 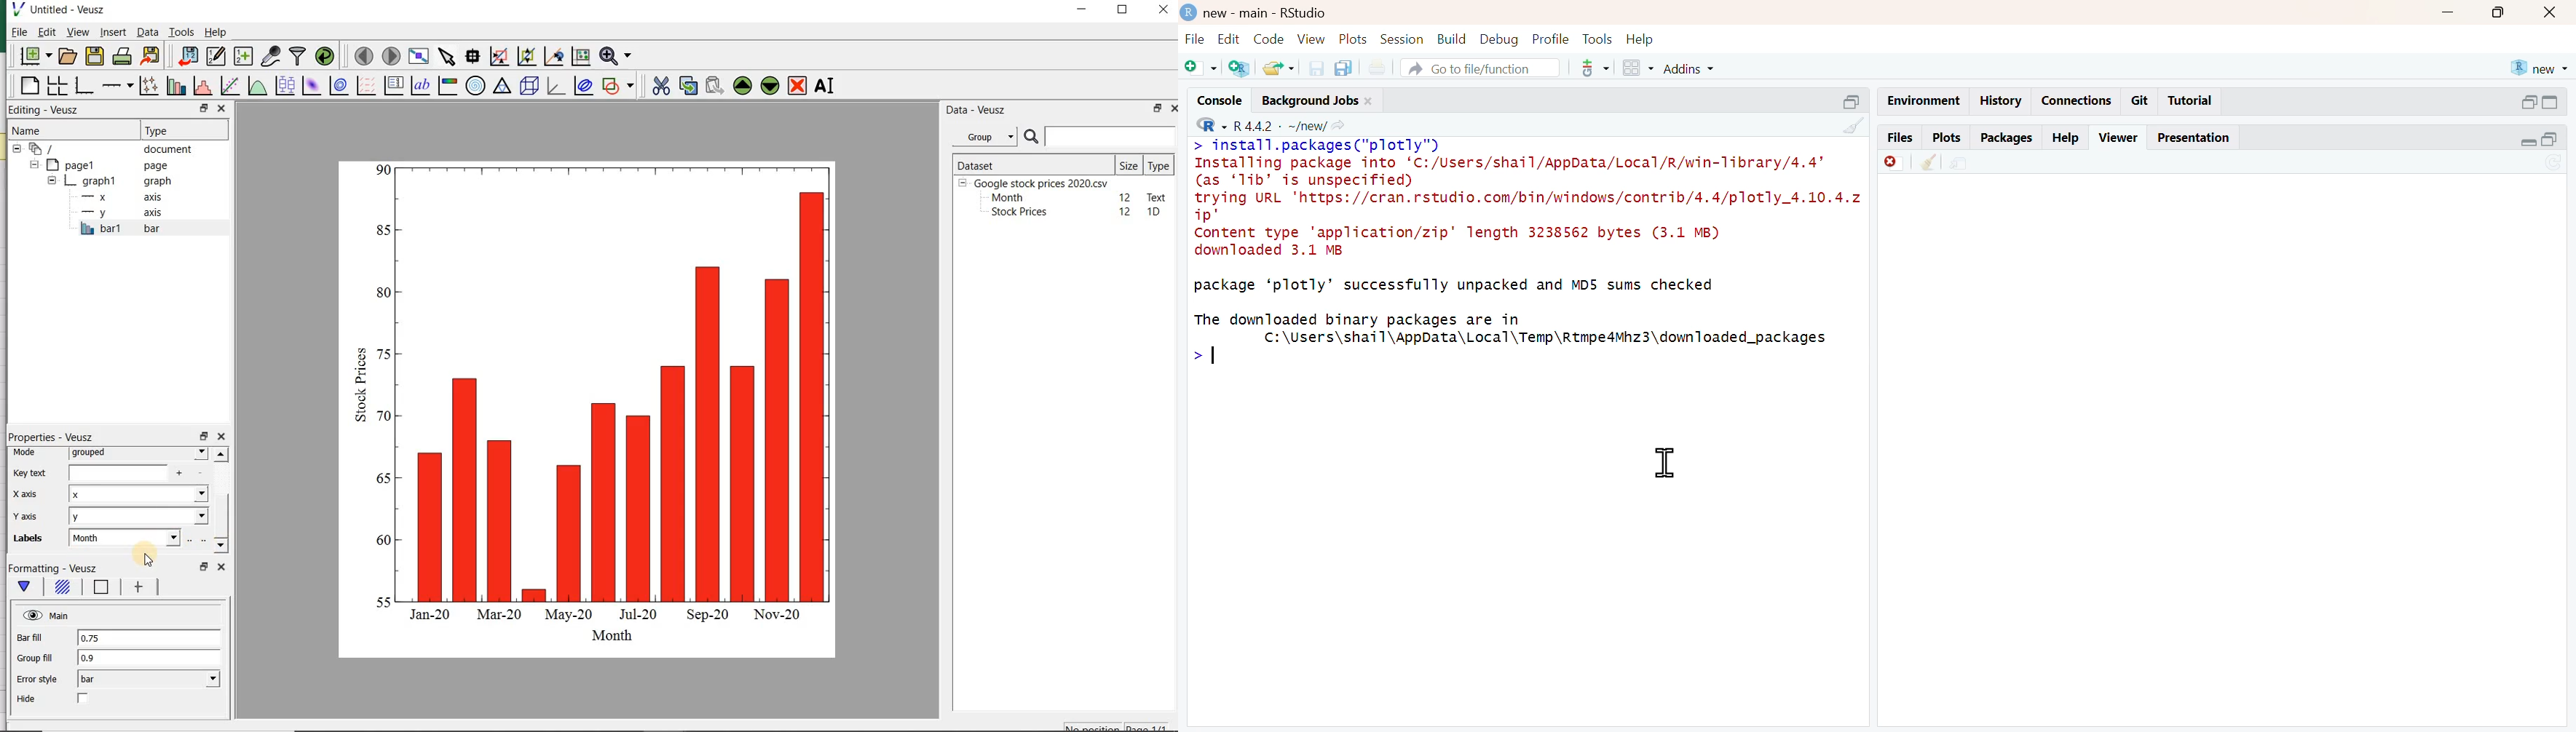 I want to click on scrollbar, so click(x=220, y=502).